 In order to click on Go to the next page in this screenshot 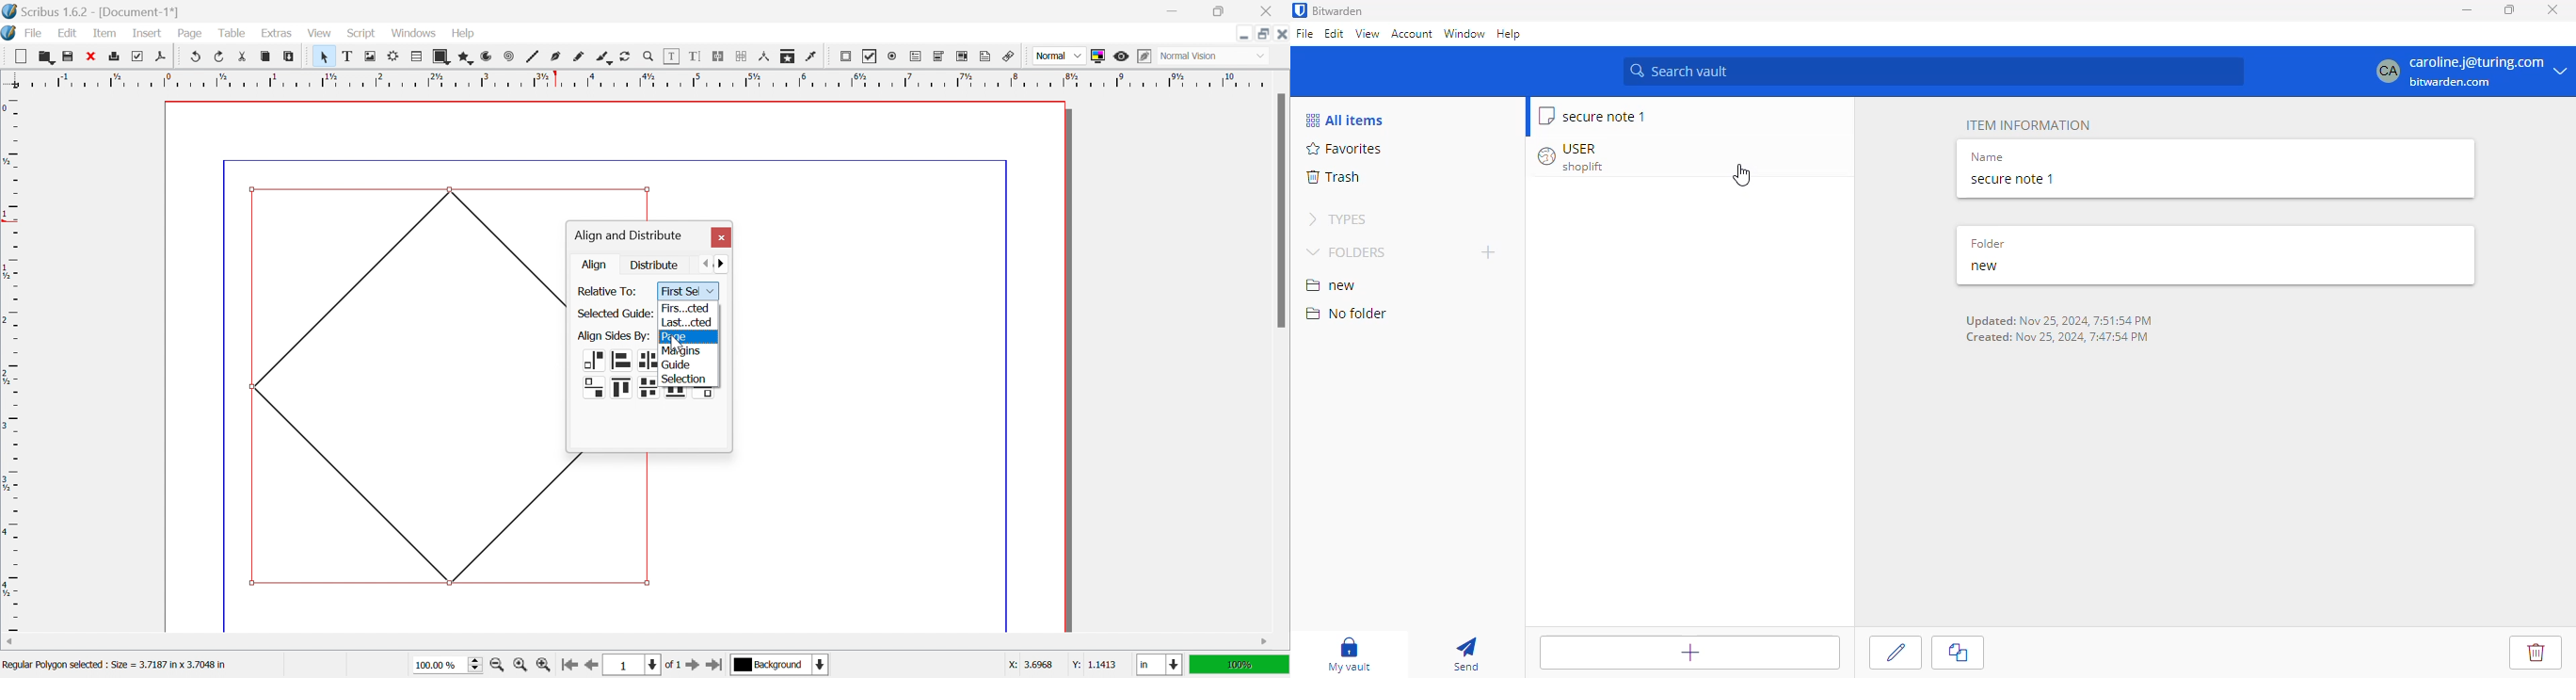, I will do `click(694, 668)`.